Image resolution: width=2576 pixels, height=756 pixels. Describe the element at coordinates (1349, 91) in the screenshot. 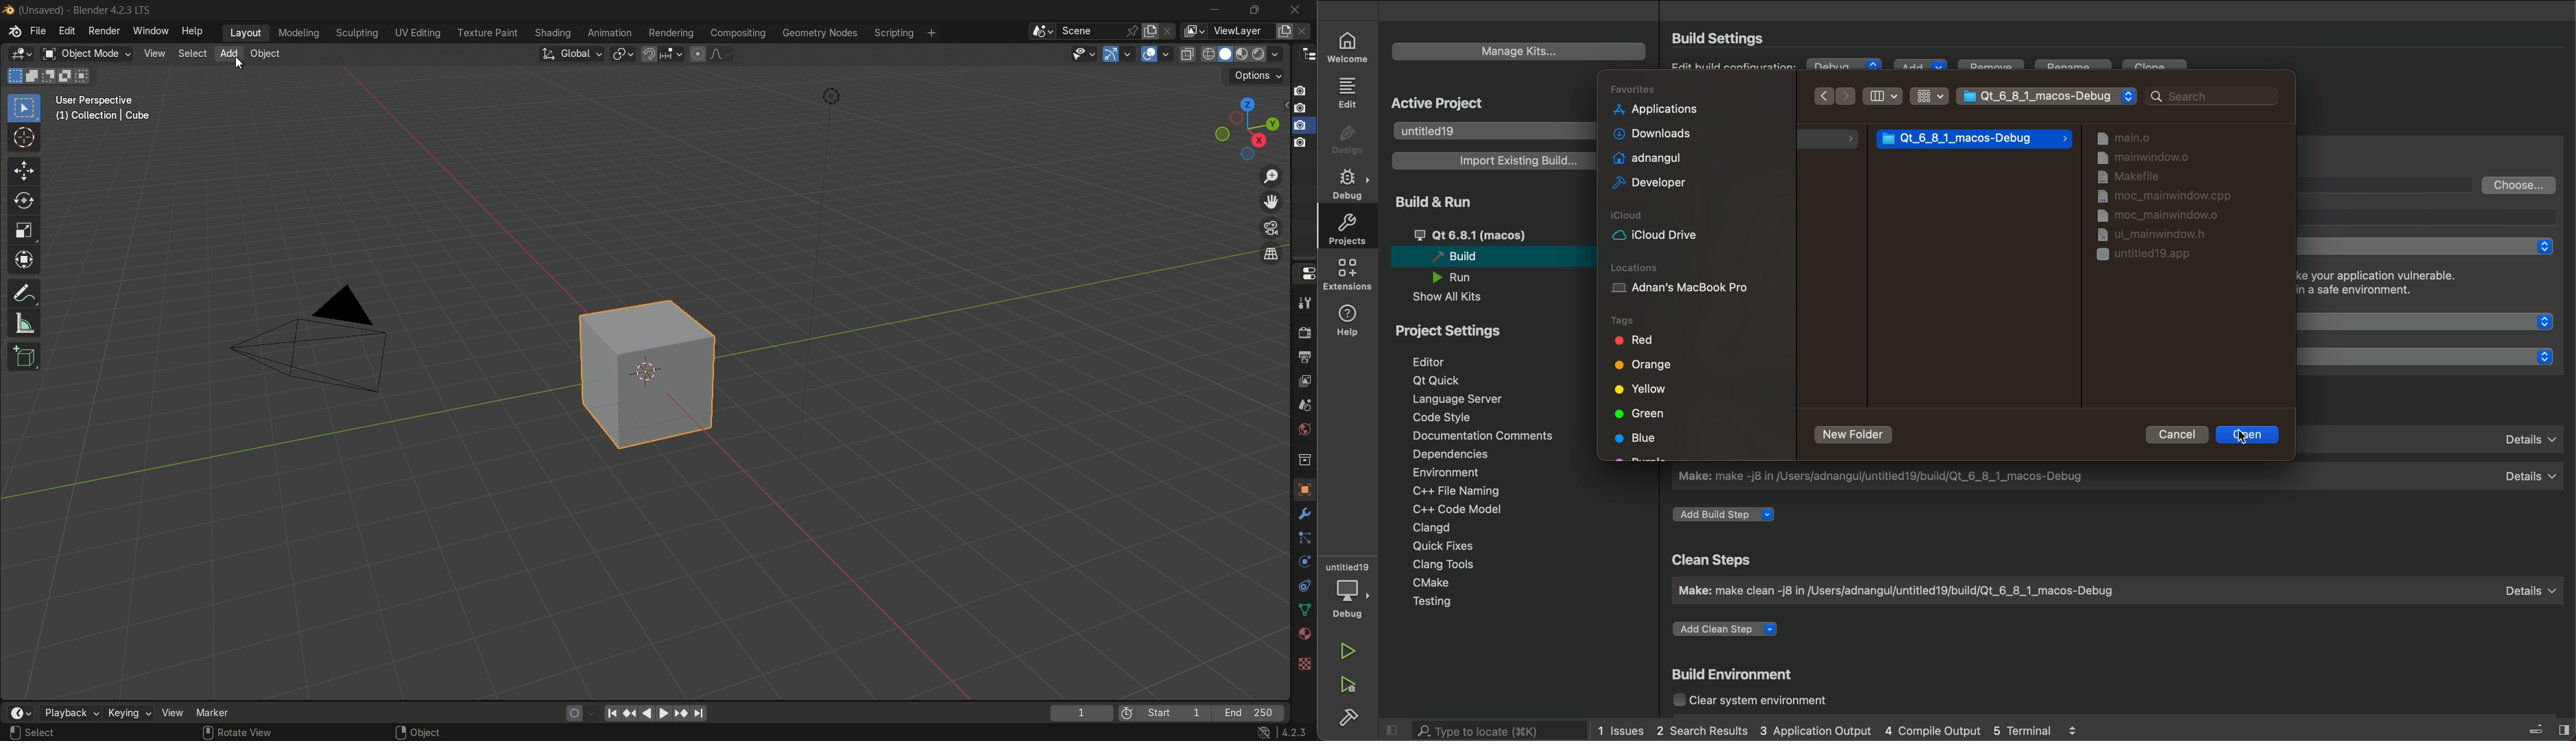

I see `EDIT` at that location.